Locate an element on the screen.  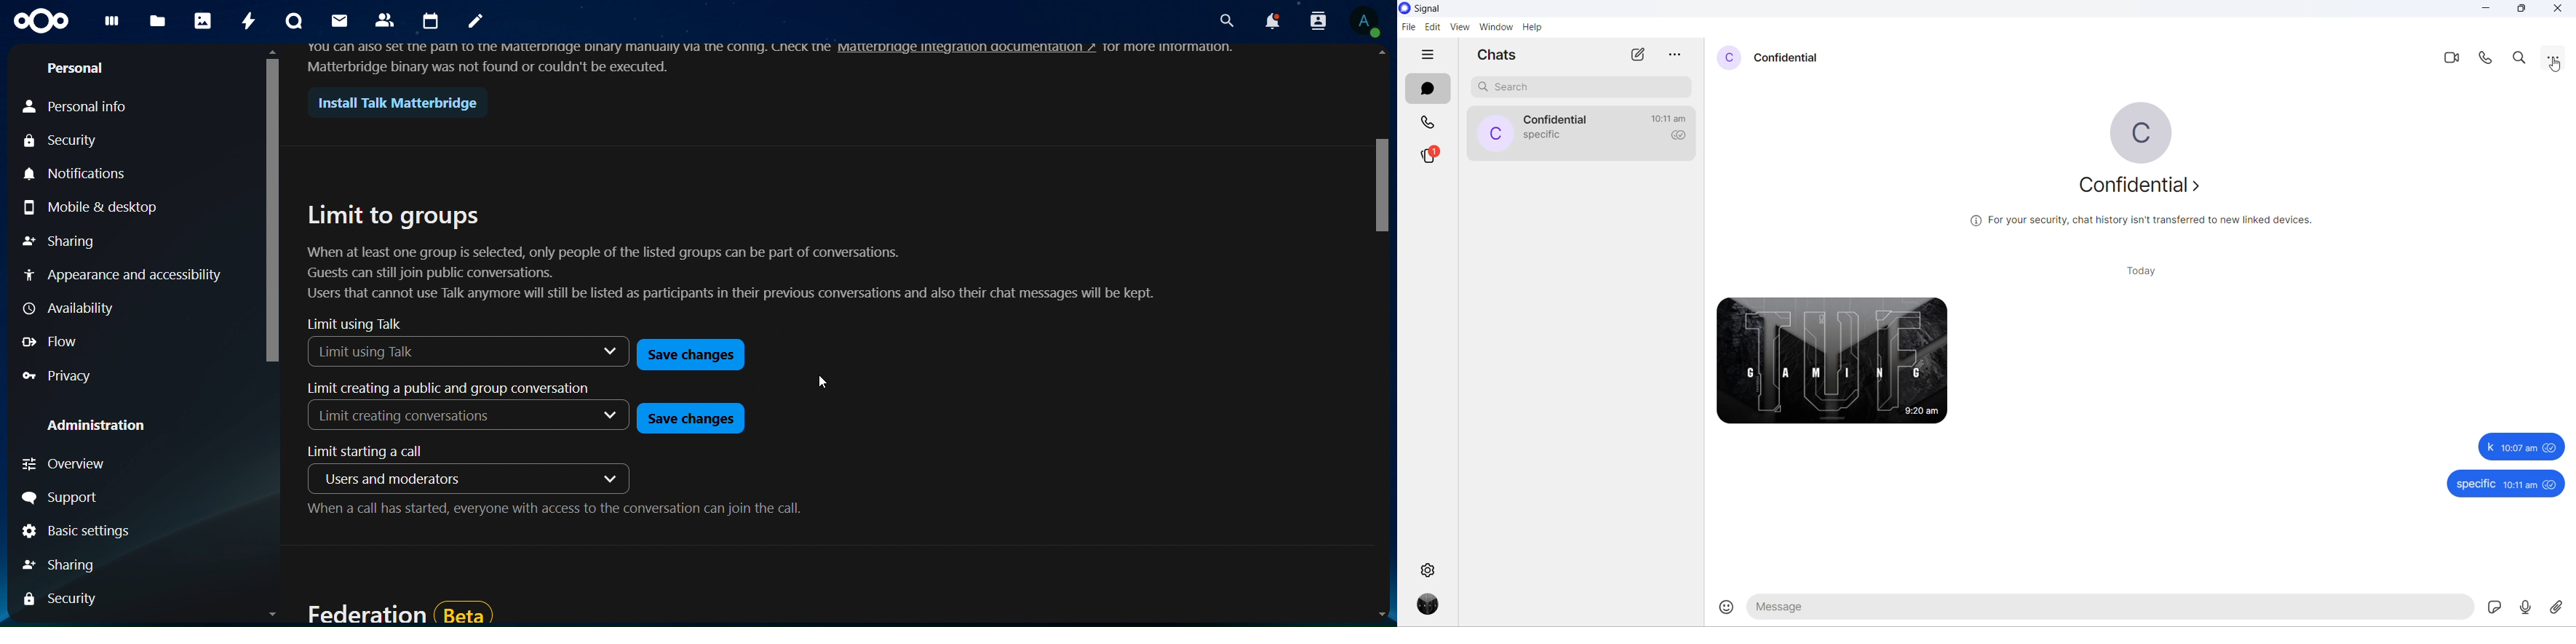
settings is located at coordinates (1428, 570).